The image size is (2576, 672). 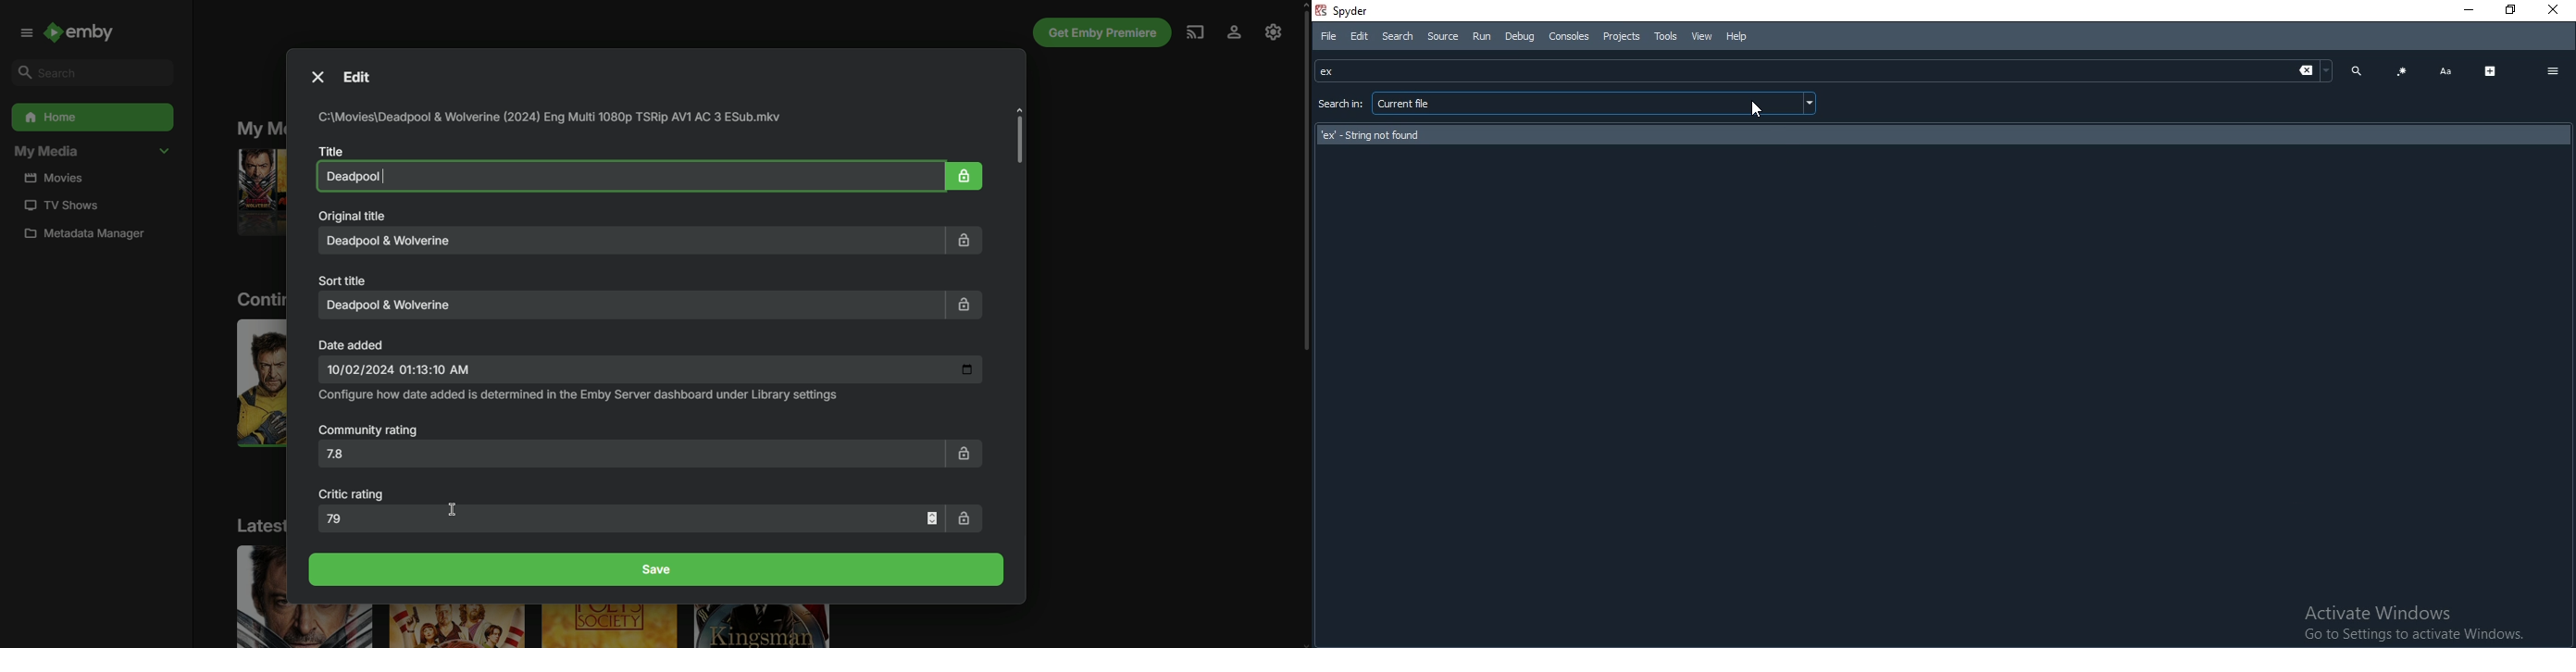 I want to click on Source, so click(x=1441, y=36).